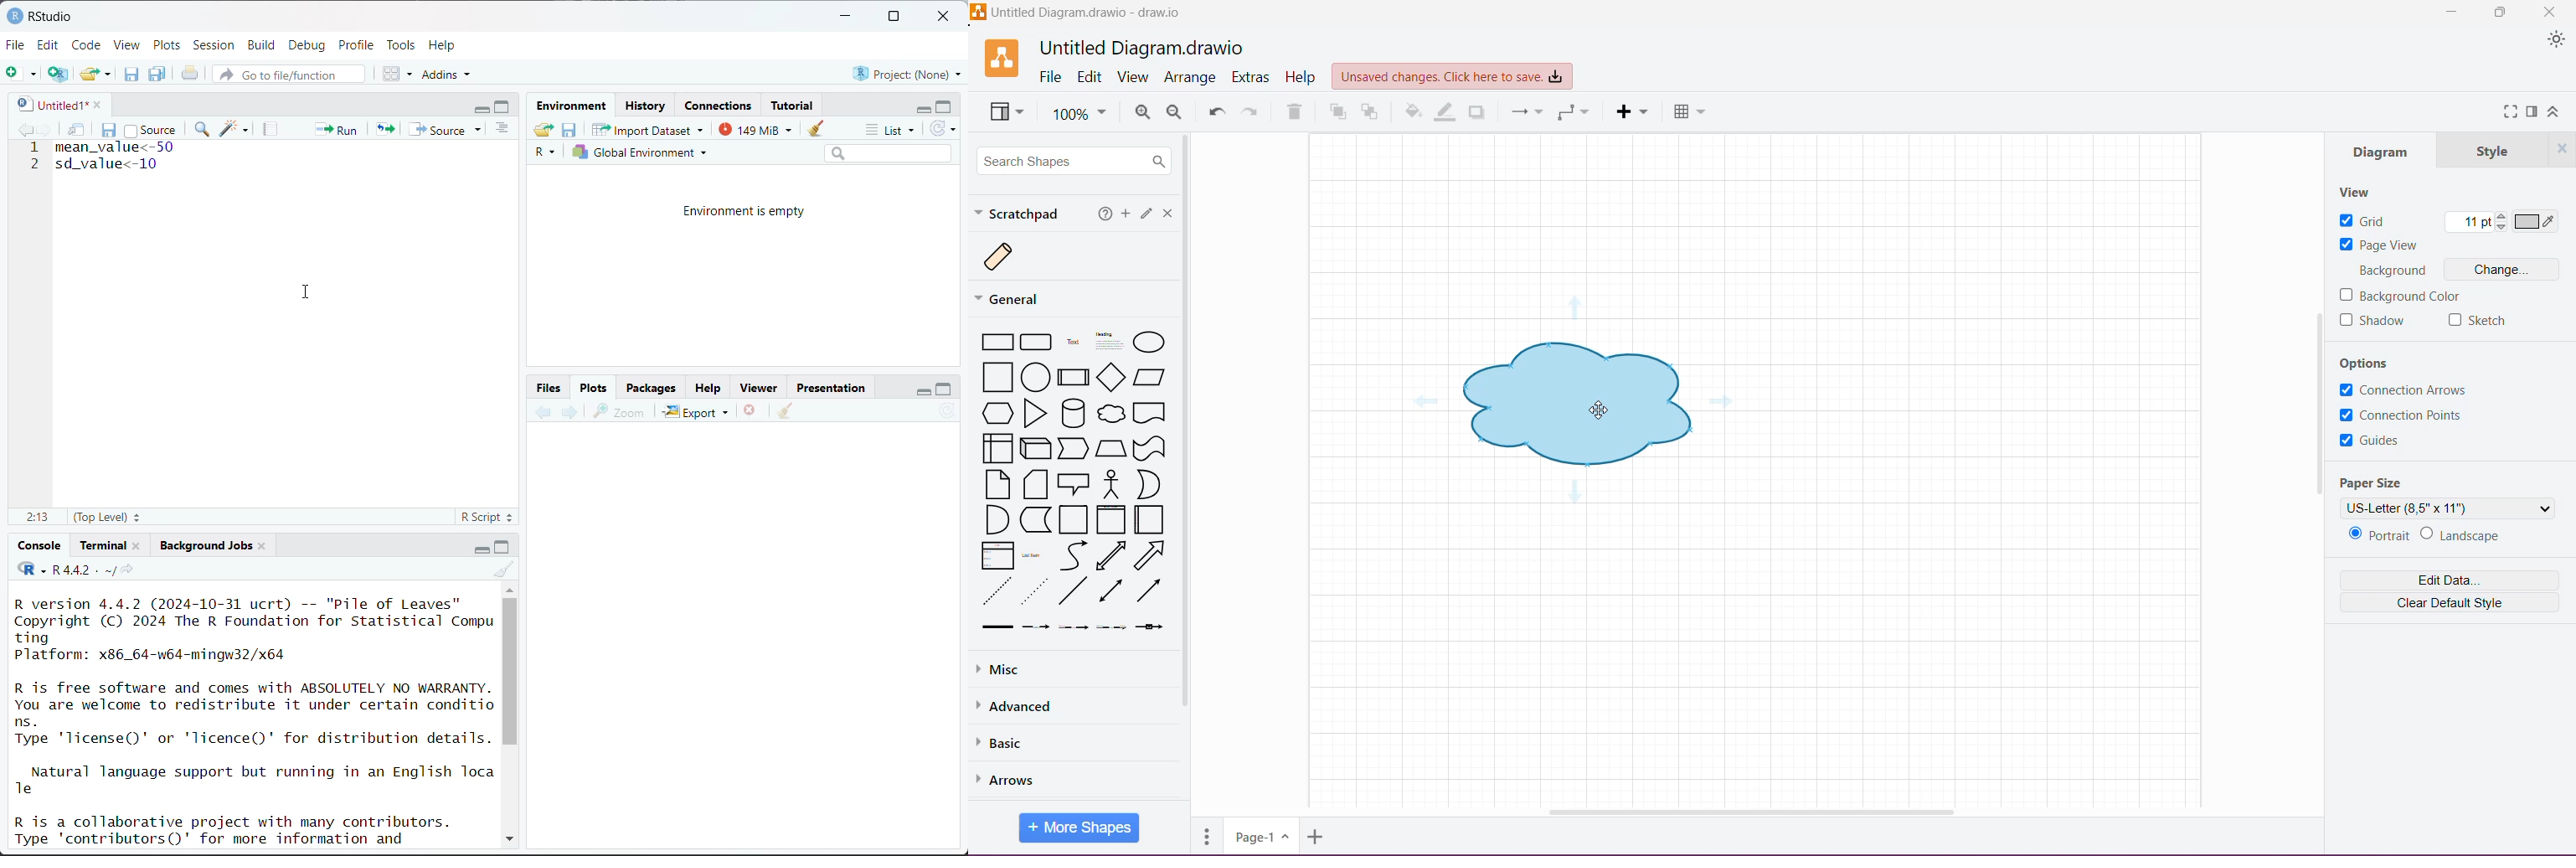 The width and height of the screenshot is (2576, 868). I want to click on show in new window, so click(78, 131).